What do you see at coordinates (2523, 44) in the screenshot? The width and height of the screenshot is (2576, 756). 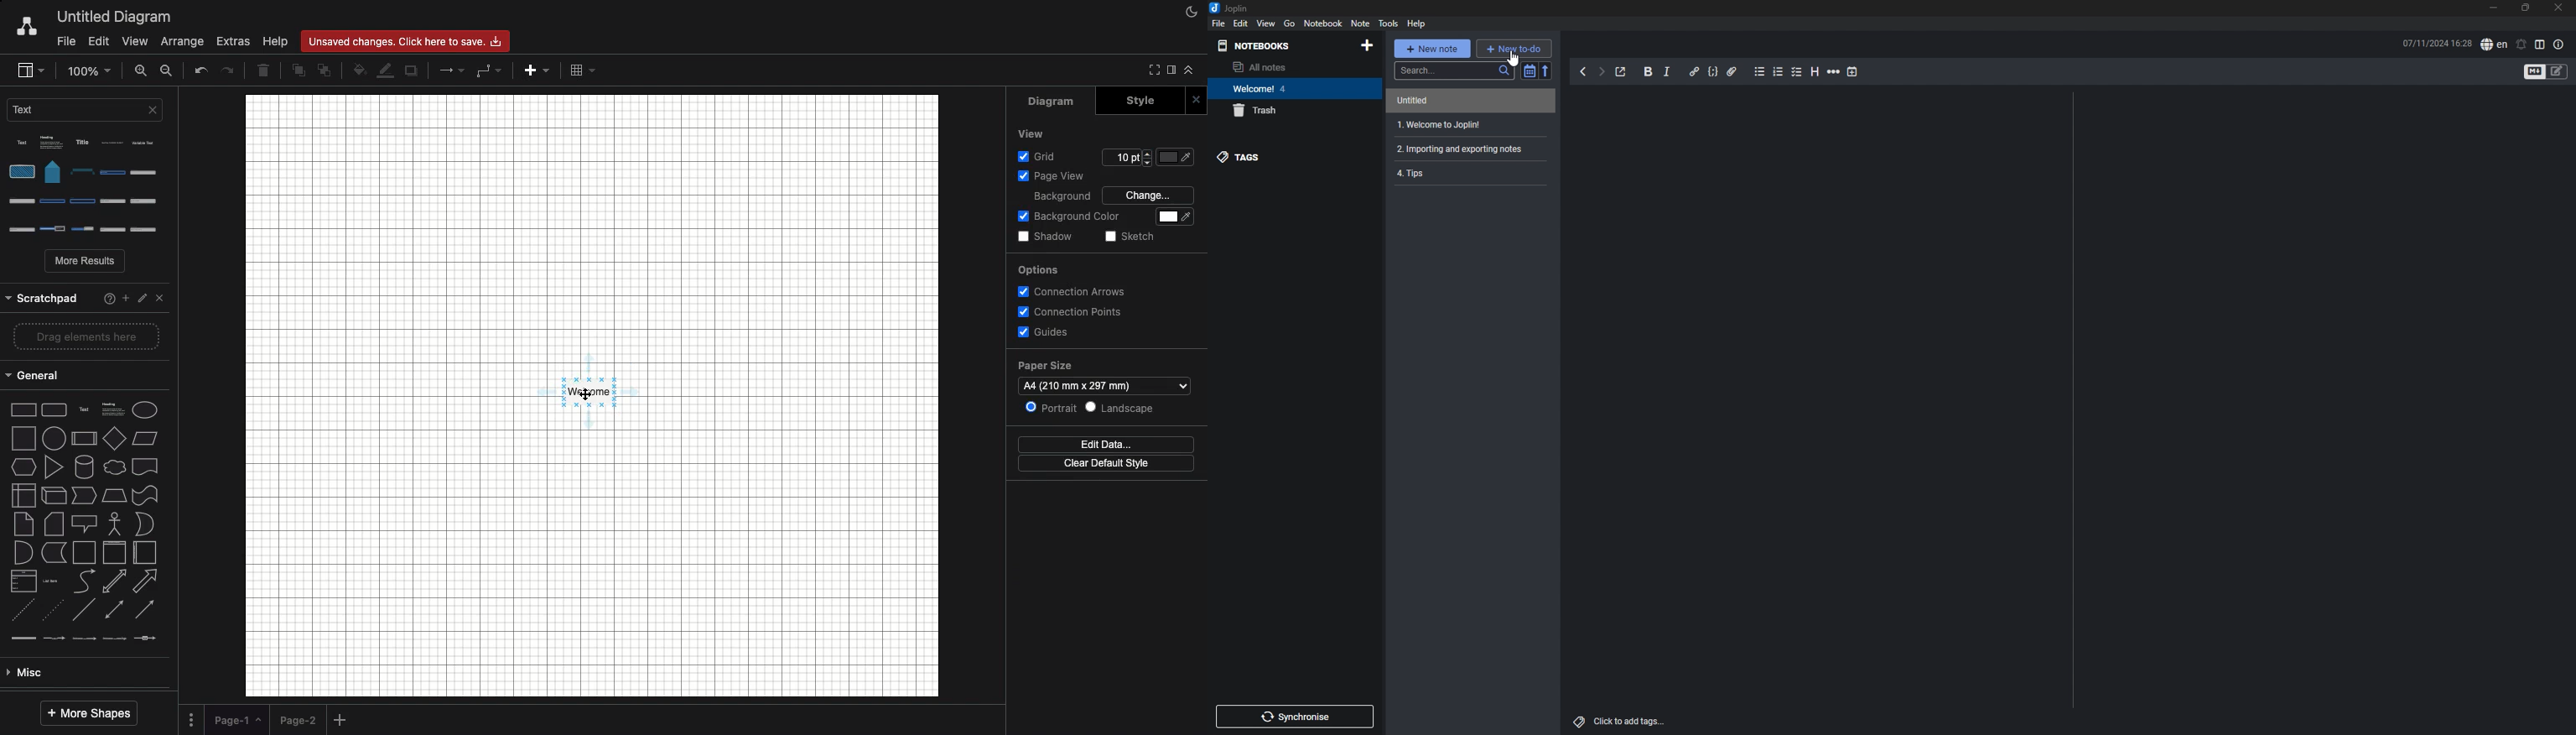 I see `set alarm` at bounding box center [2523, 44].